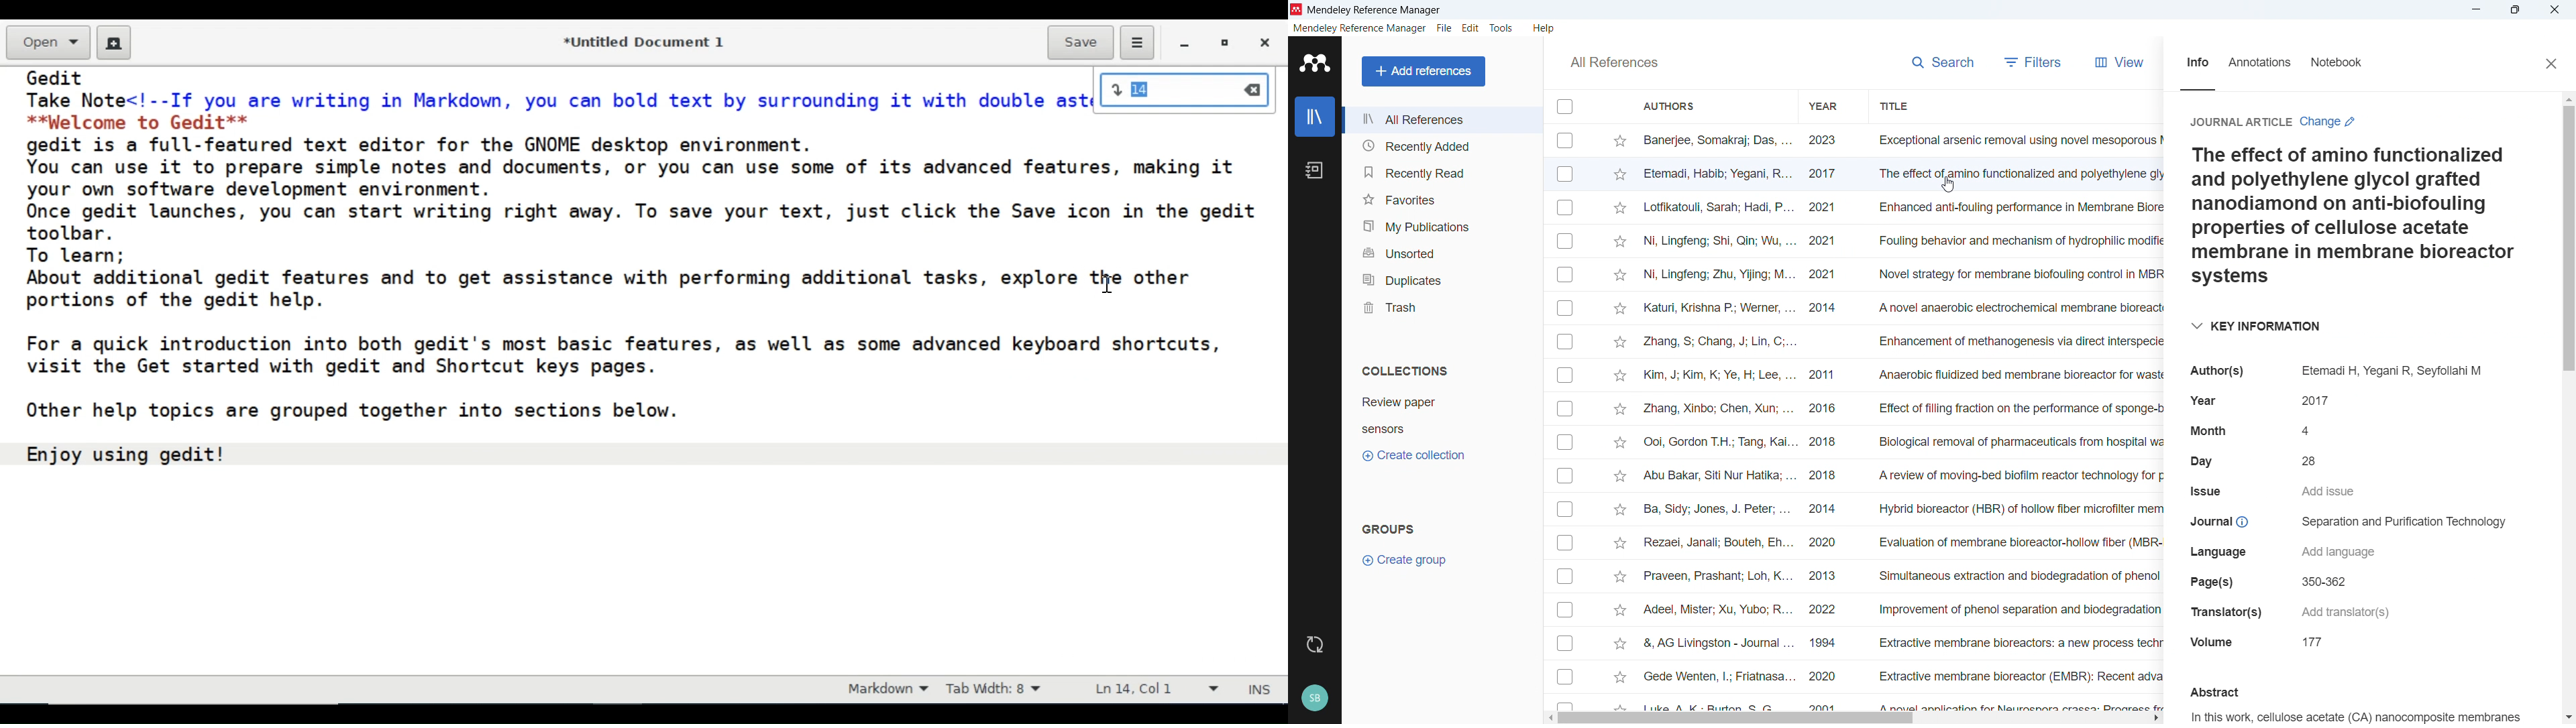 This screenshot has height=728, width=2576. Describe the element at coordinates (1444, 28) in the screenshot. I see `file` at that location.